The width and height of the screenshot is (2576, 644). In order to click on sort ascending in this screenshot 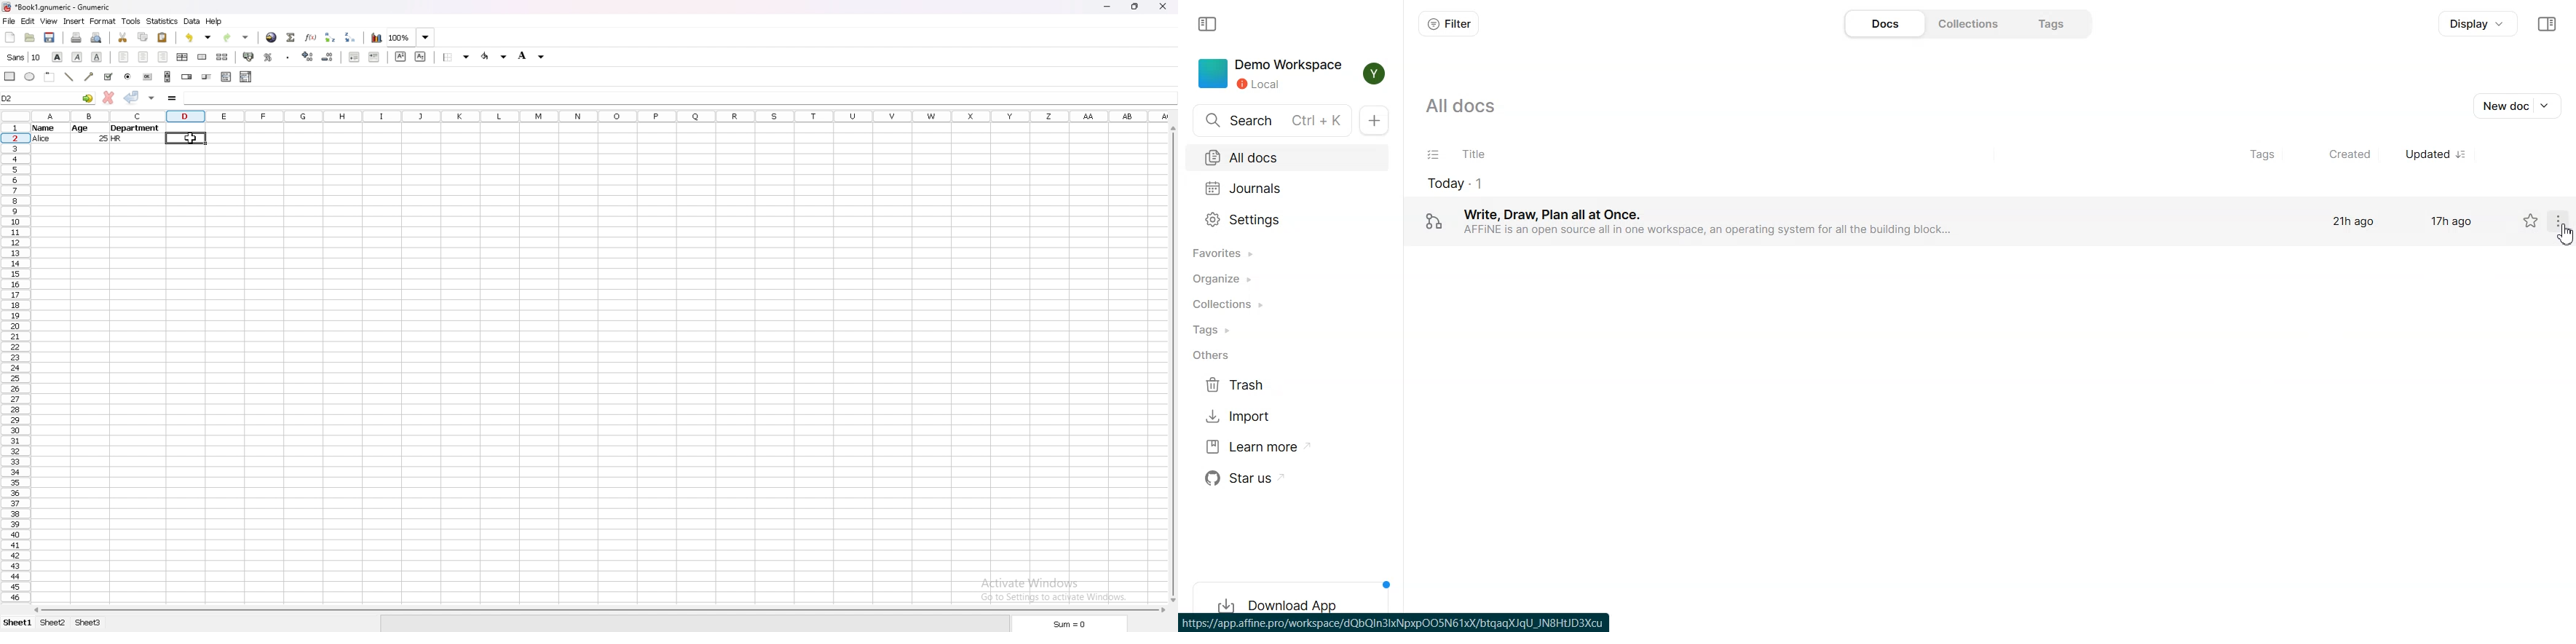, I will do `click(331, 37)`.